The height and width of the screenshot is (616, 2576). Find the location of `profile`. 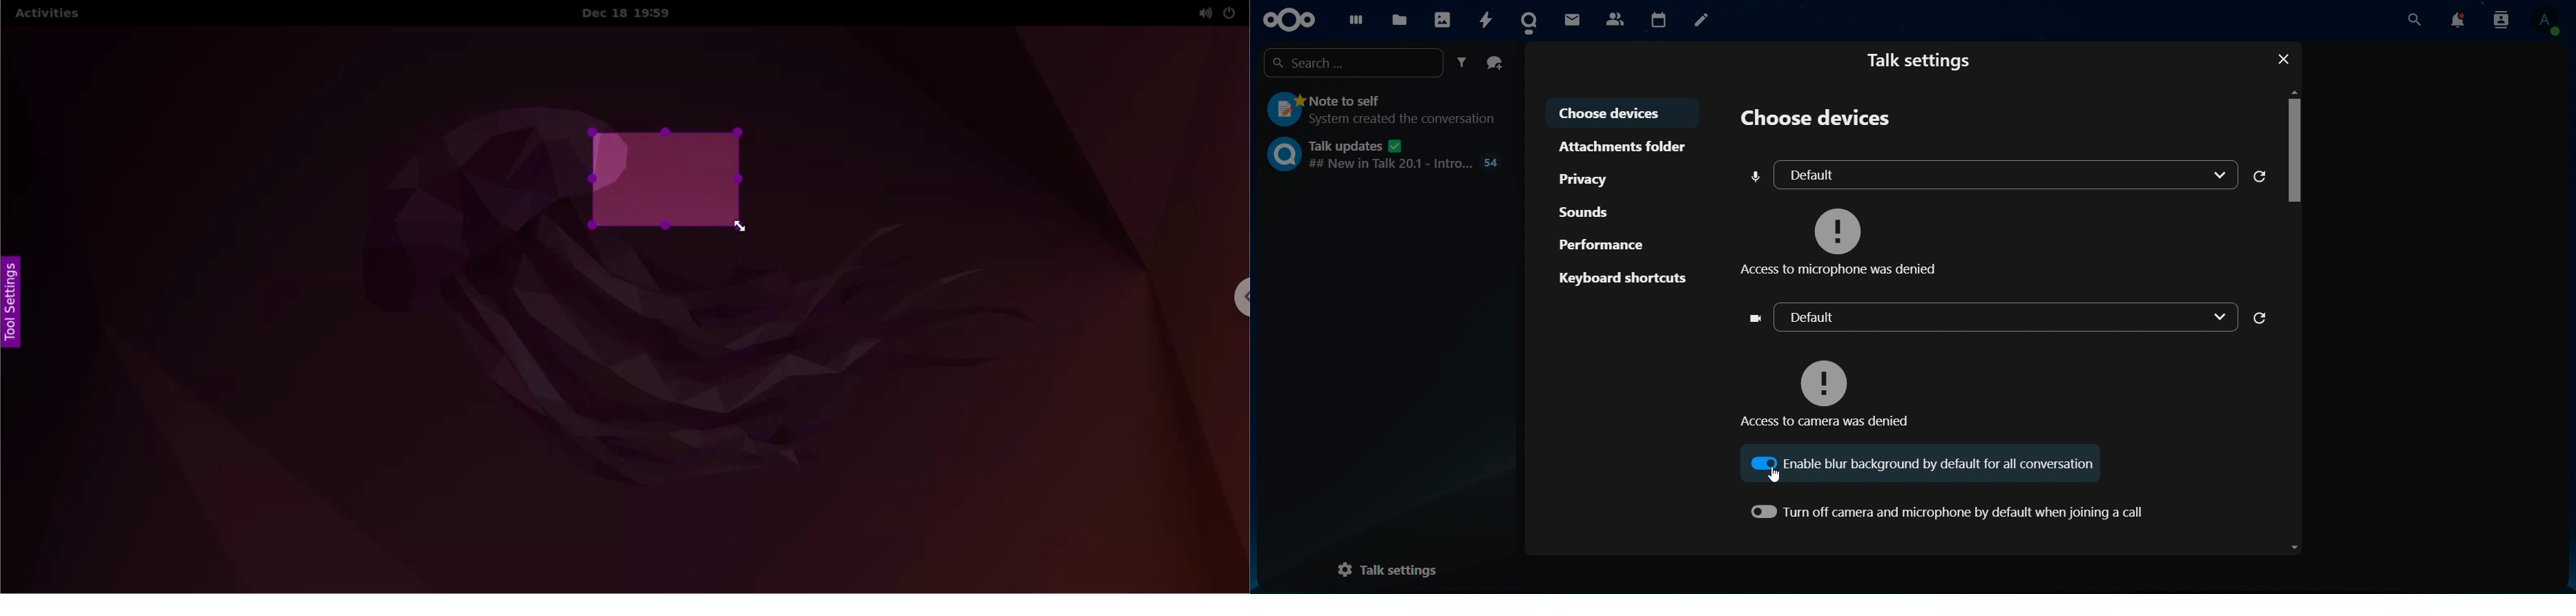

profile is located at coordinates (2550, 22).